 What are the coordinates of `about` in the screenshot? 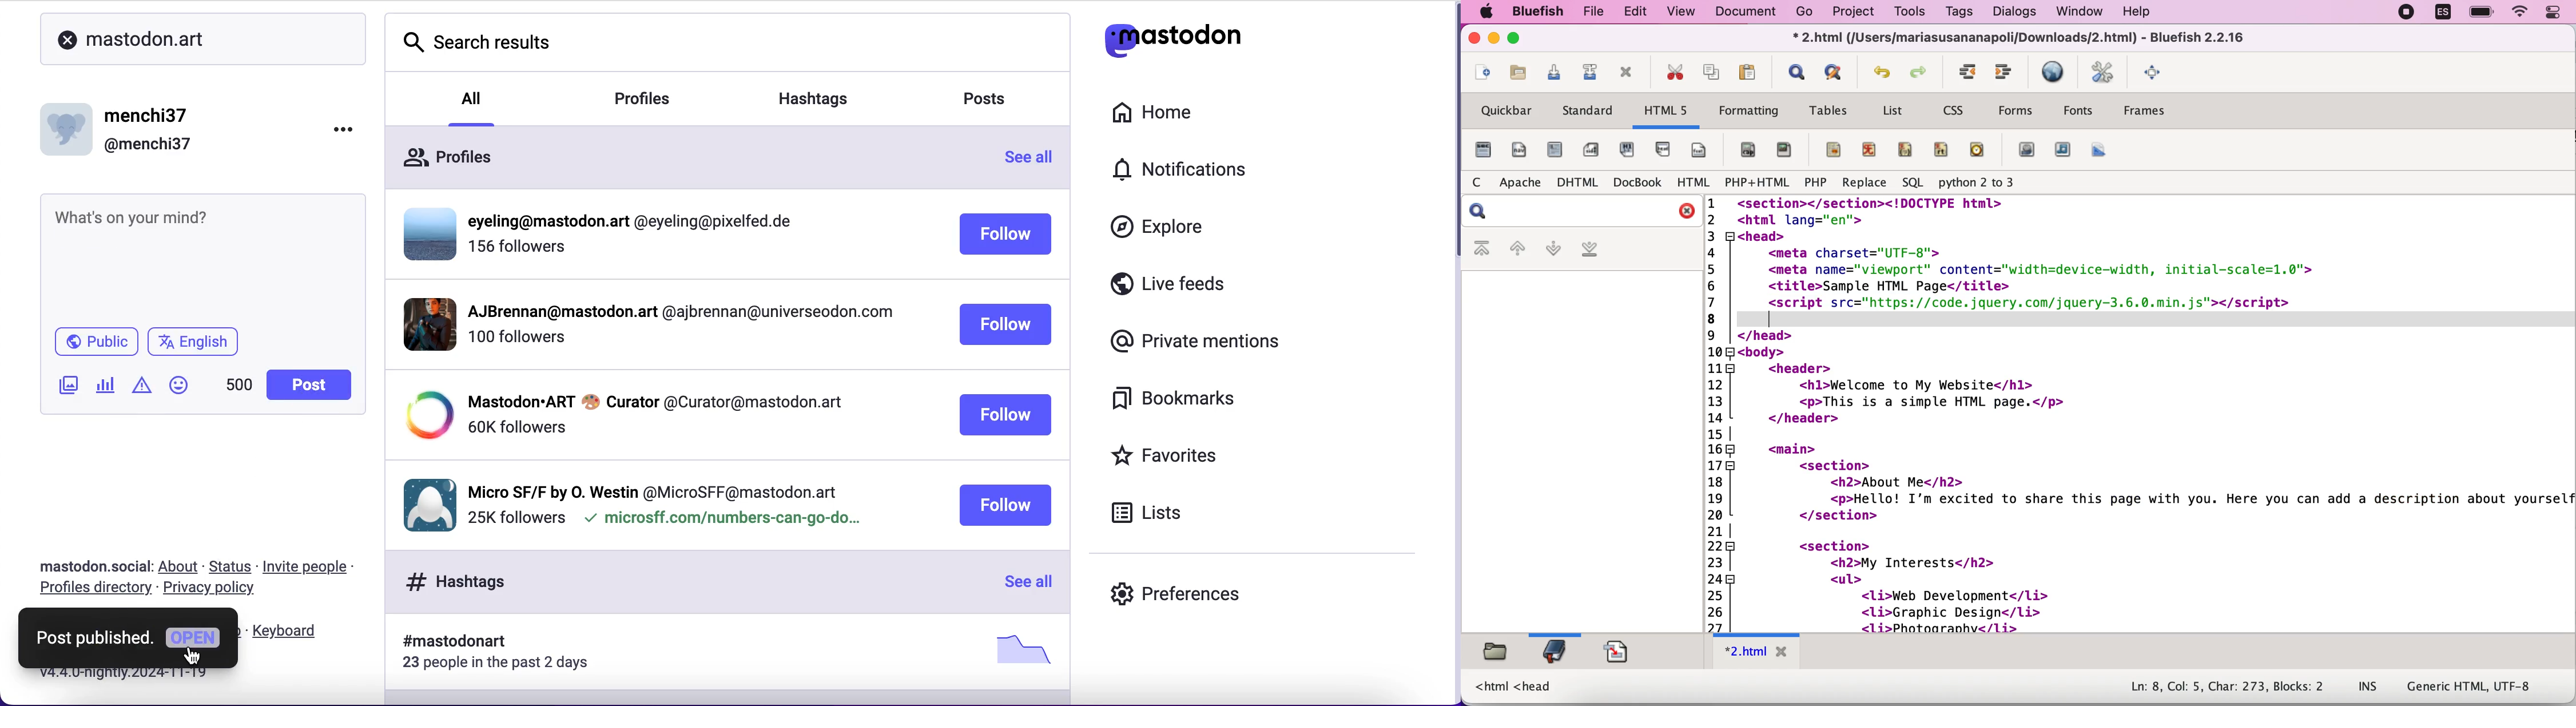 It's located at (181, 568).